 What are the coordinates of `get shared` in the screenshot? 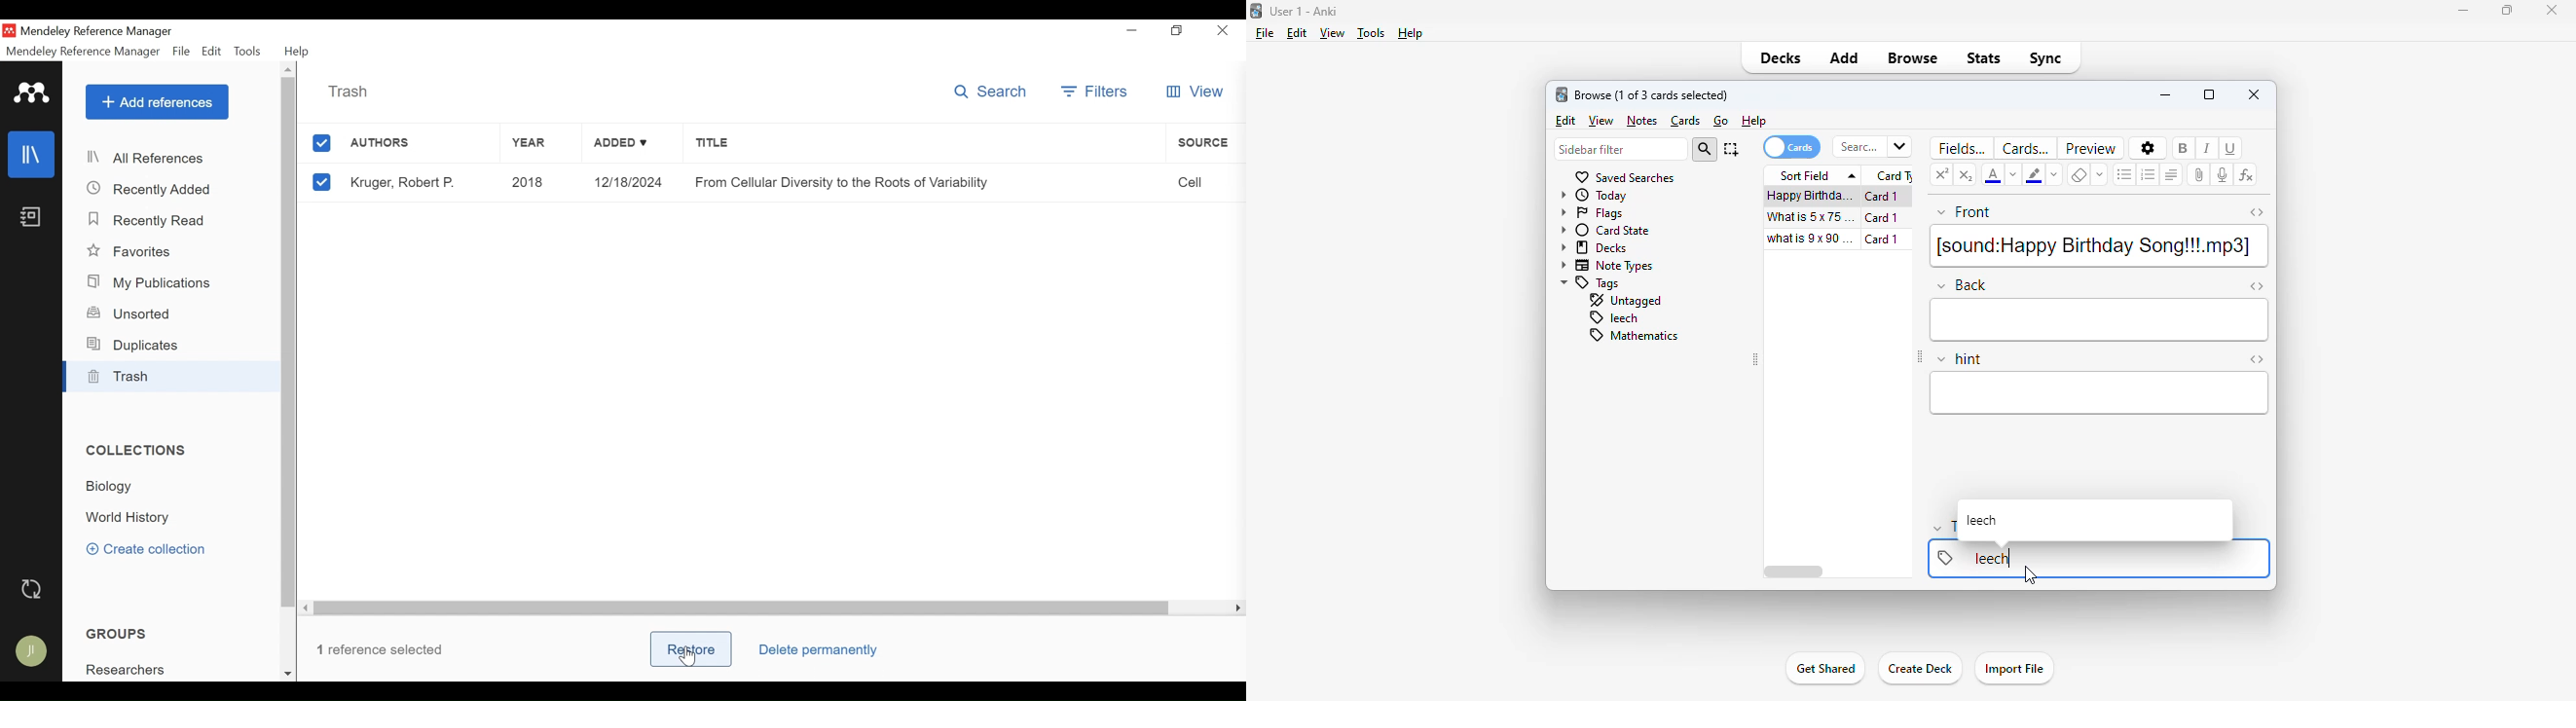 It's located at (1824, 669).